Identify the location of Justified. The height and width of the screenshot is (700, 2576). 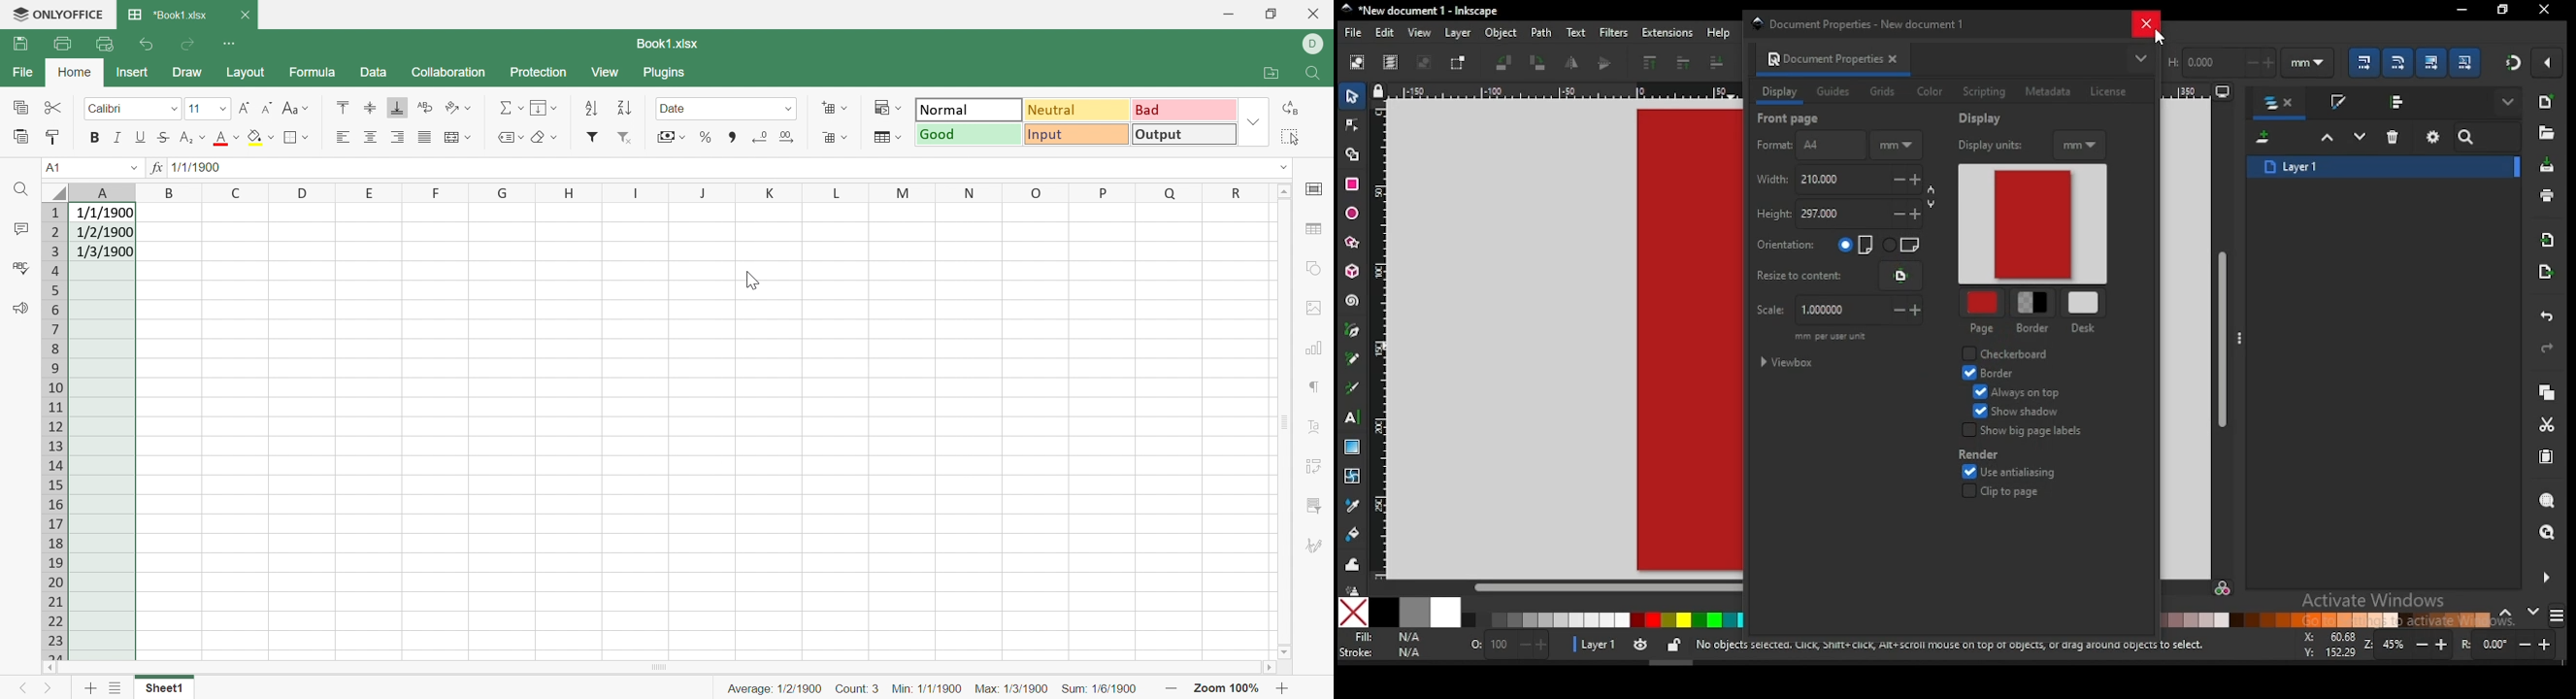
(426, 136).